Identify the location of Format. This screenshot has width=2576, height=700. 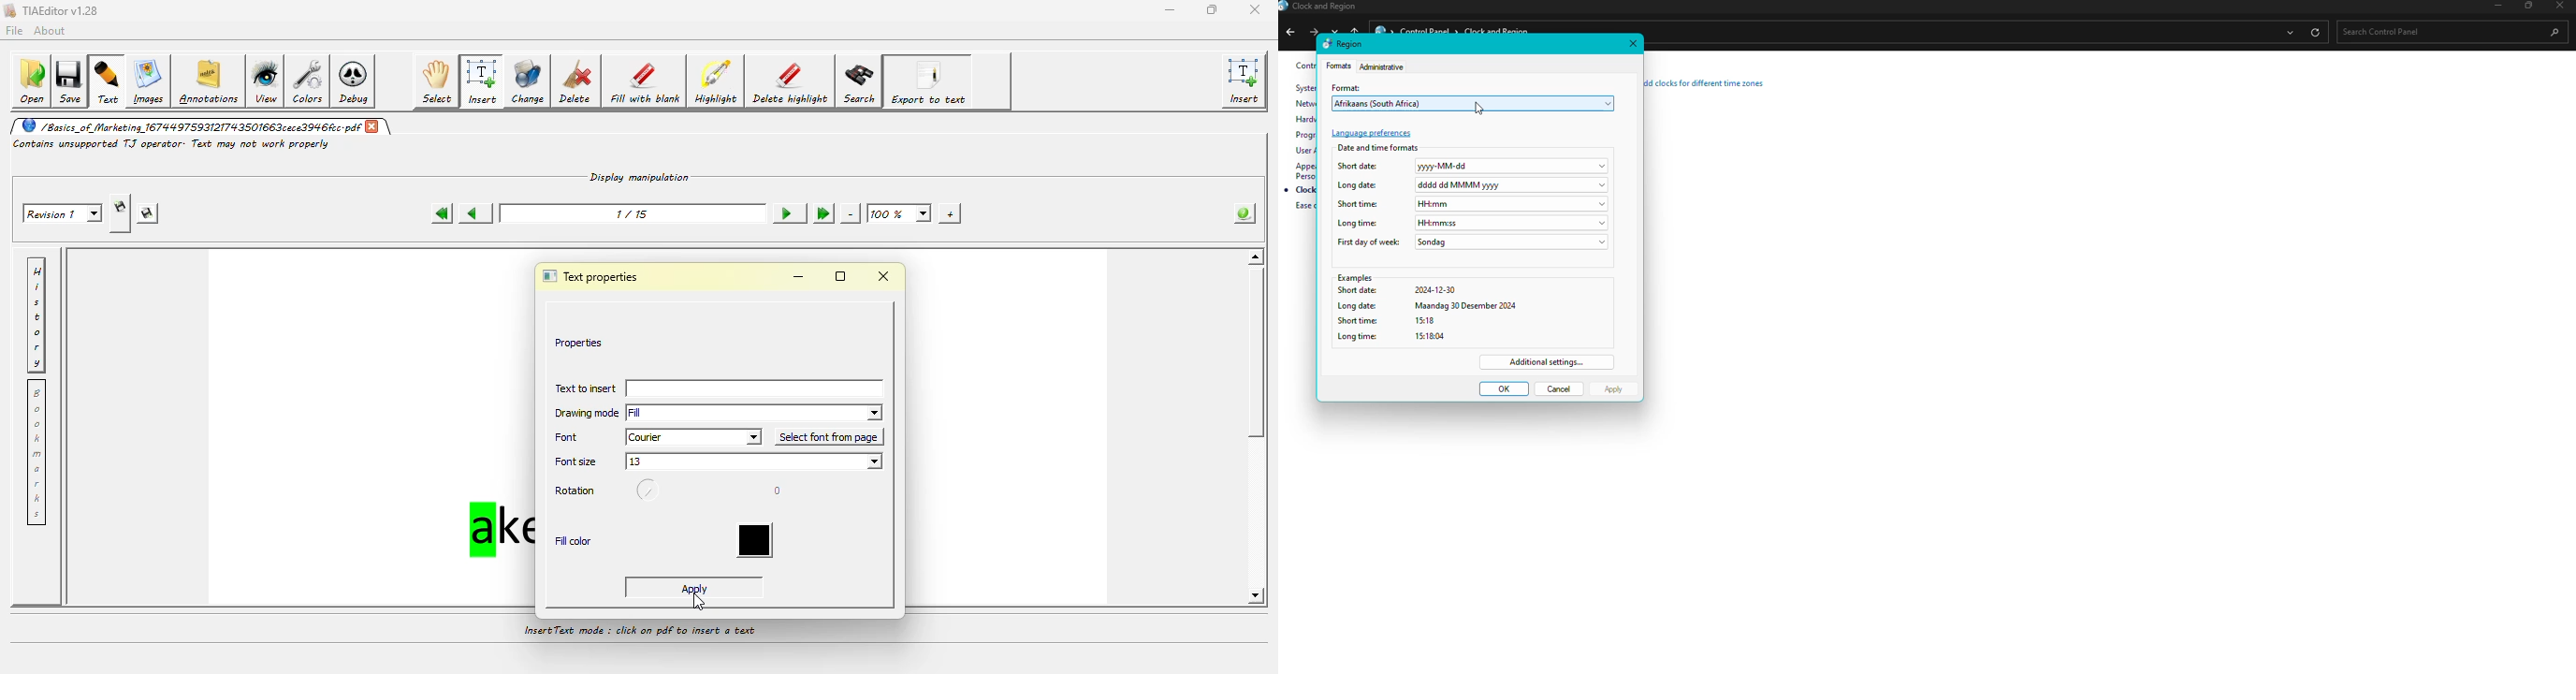
(1338, 66).